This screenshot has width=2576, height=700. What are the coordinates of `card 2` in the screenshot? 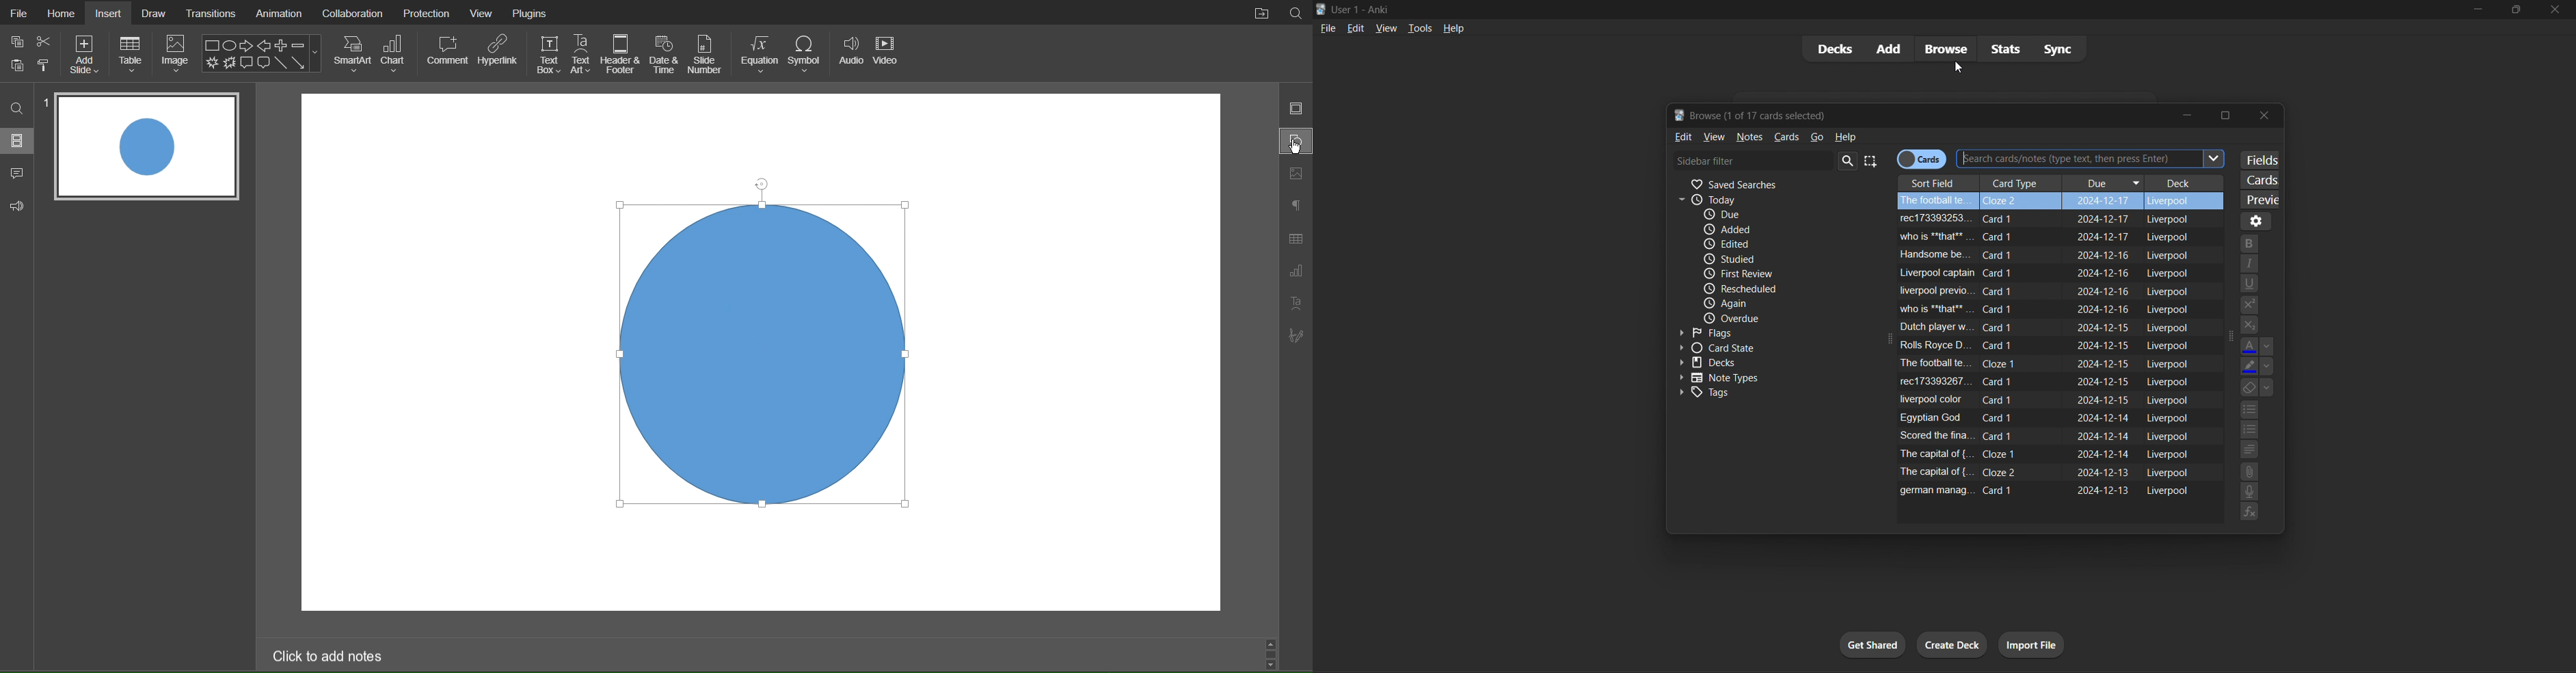 It's located at (2007, 472).